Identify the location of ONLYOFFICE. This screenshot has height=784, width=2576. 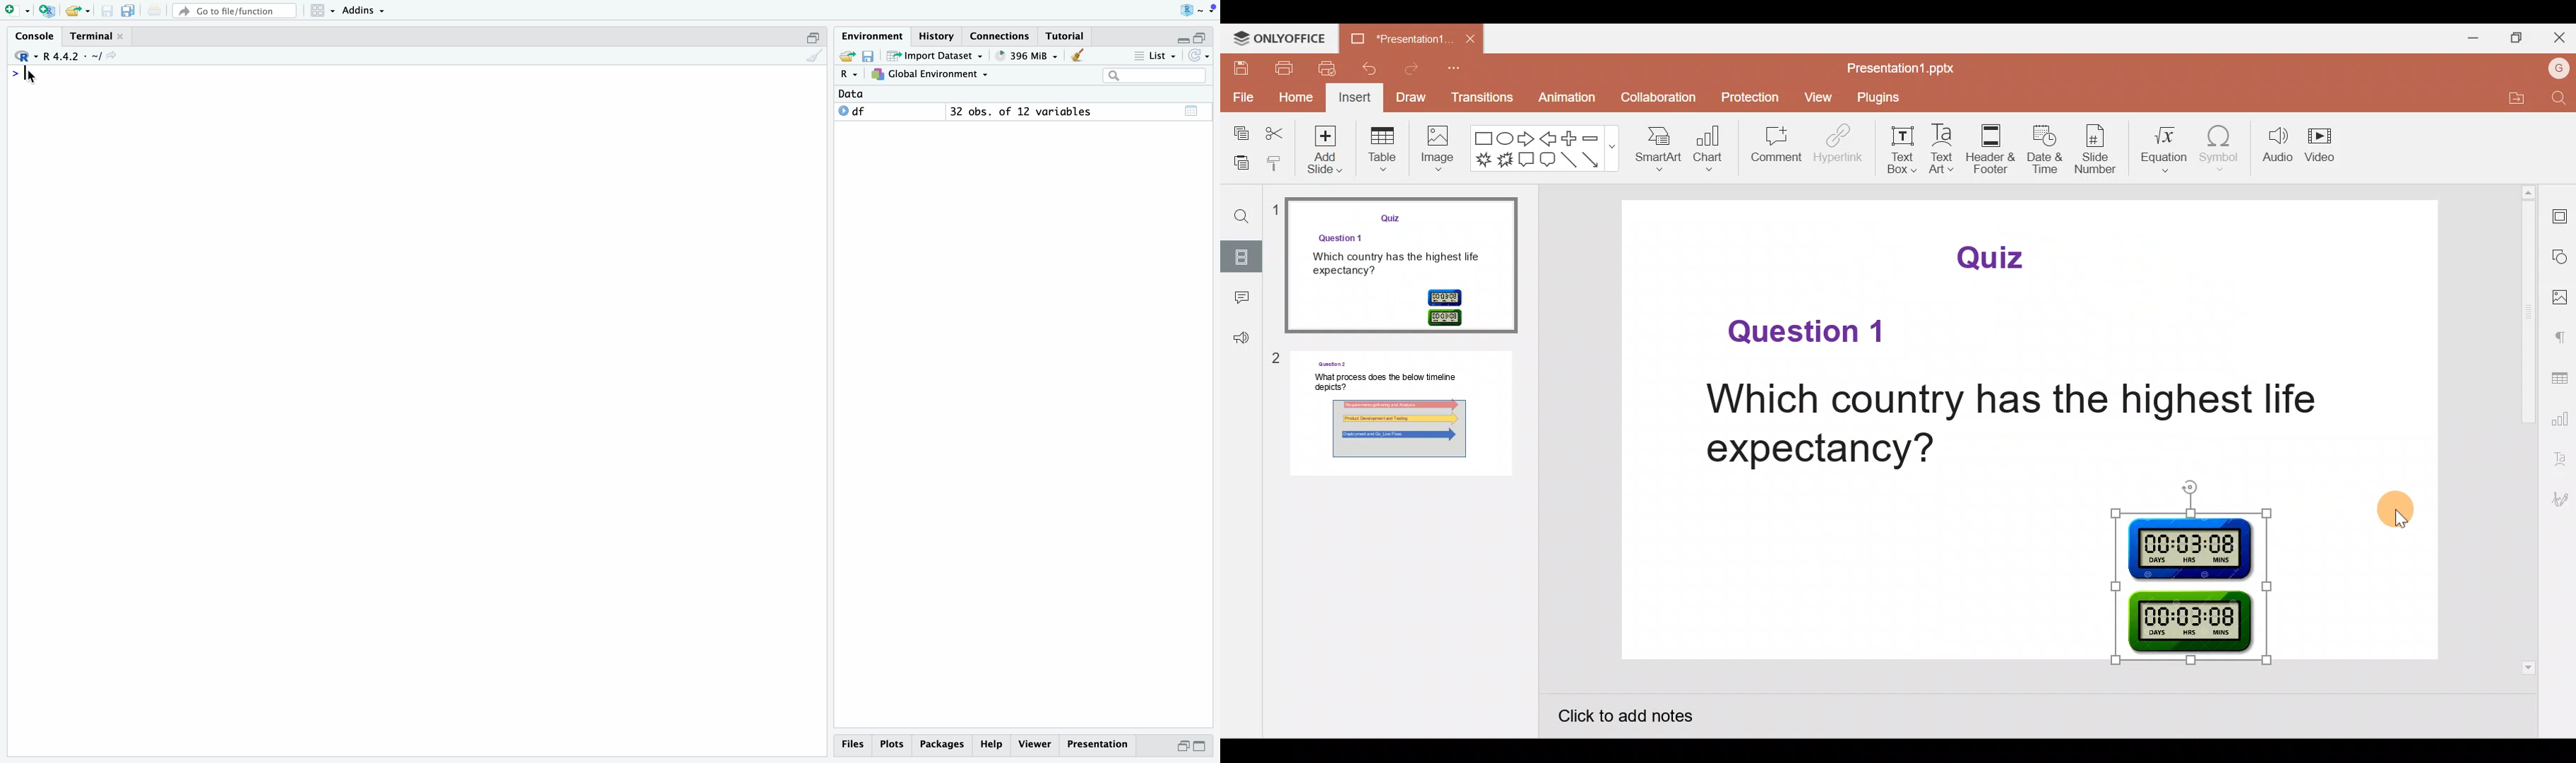
(1287, 39).